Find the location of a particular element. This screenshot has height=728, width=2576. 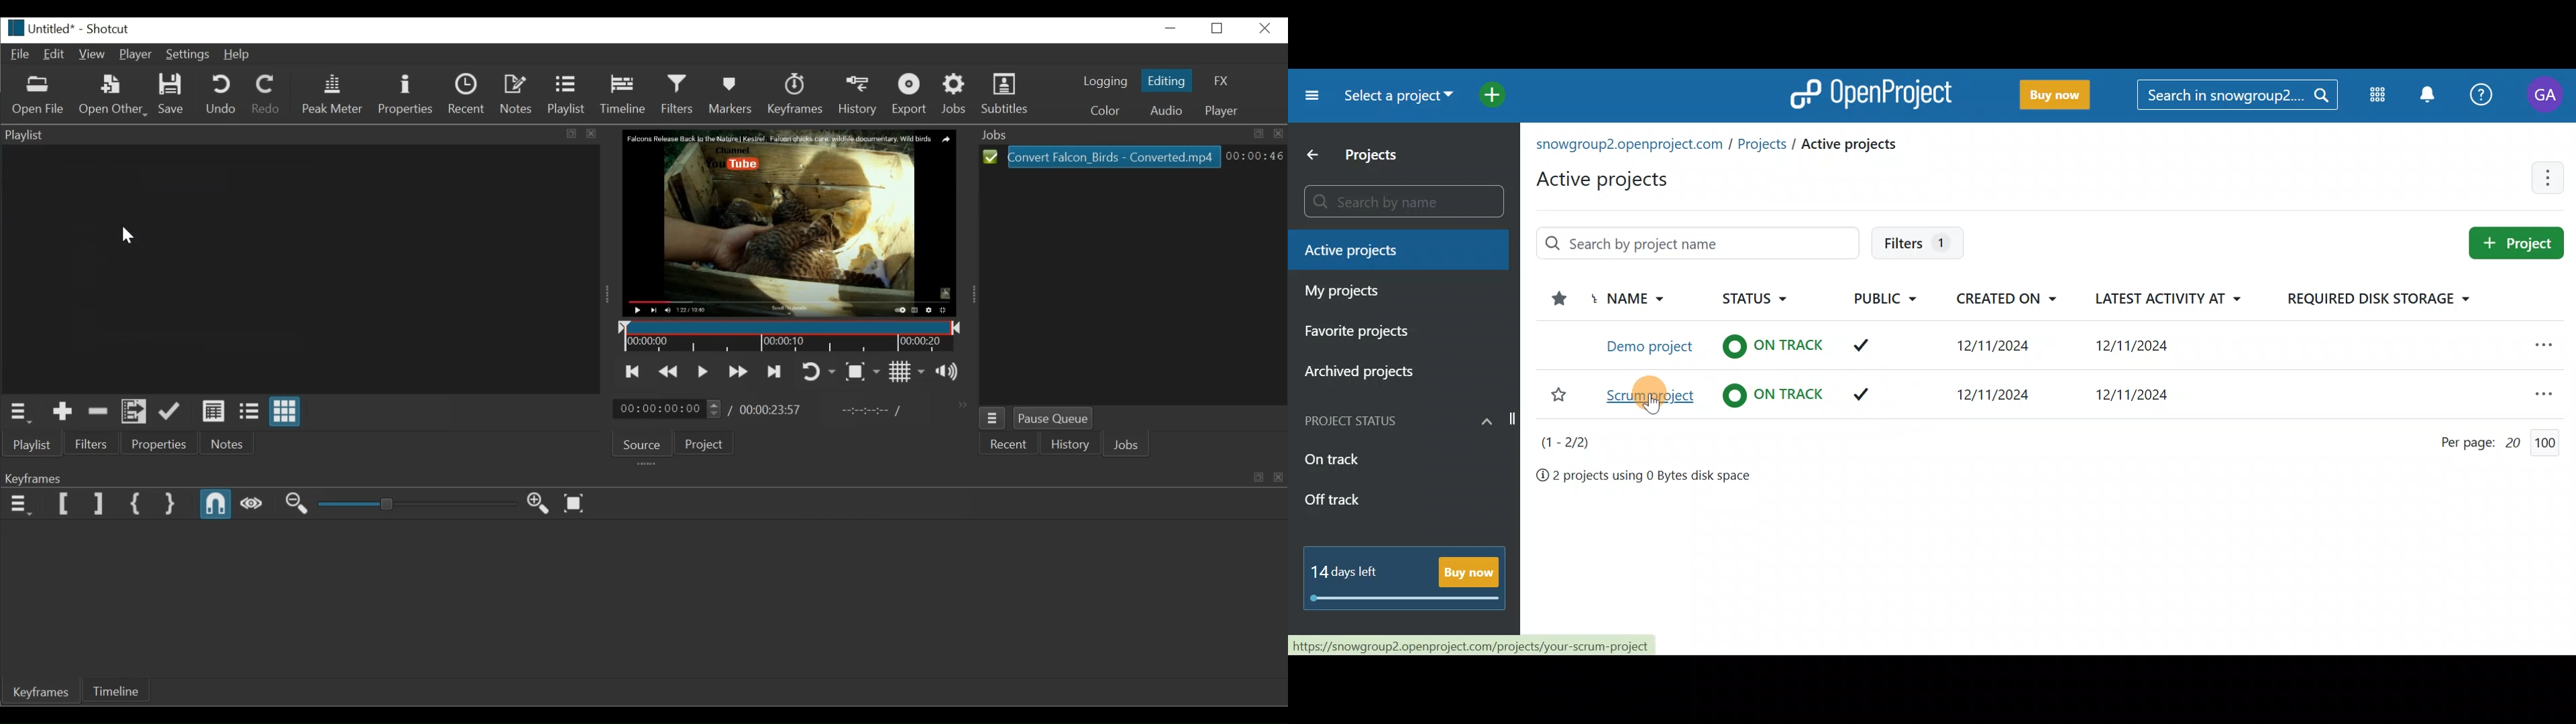

Restore is located at coordinates (1216, 29).